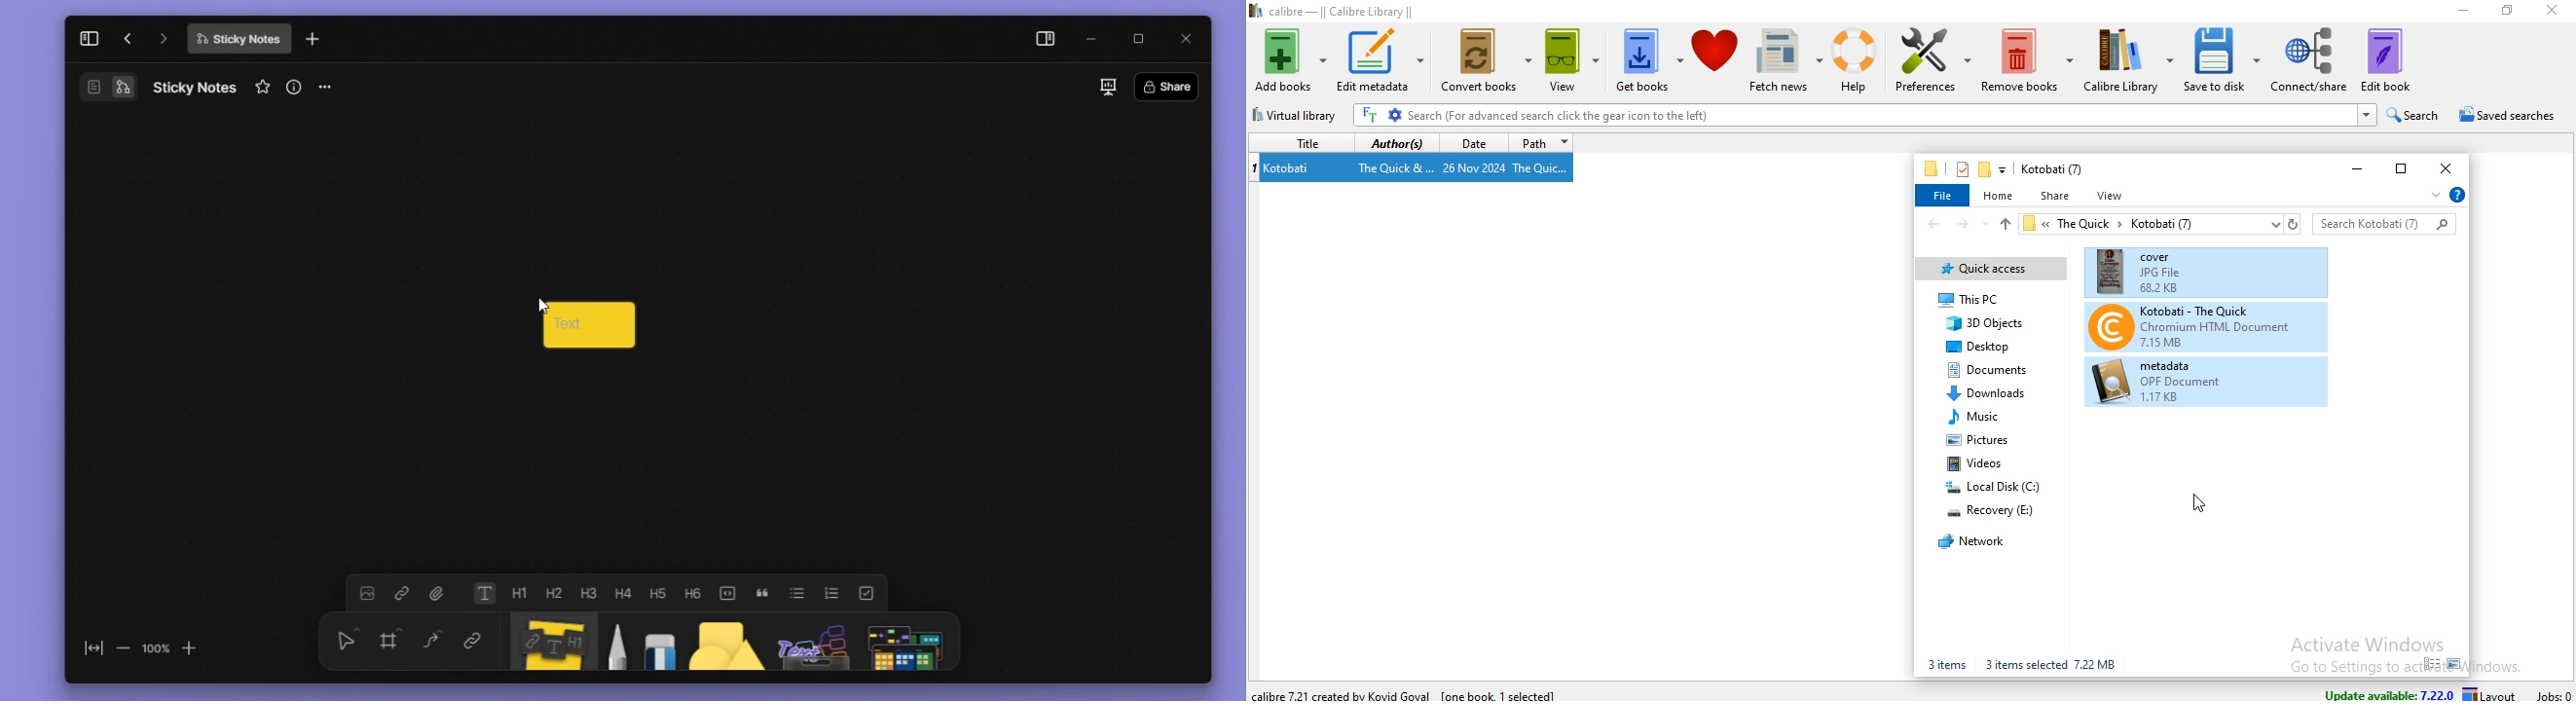 Image resolution: width=2576 pixels, height=728 pixels. I want to click on shape, so click(723, 642).